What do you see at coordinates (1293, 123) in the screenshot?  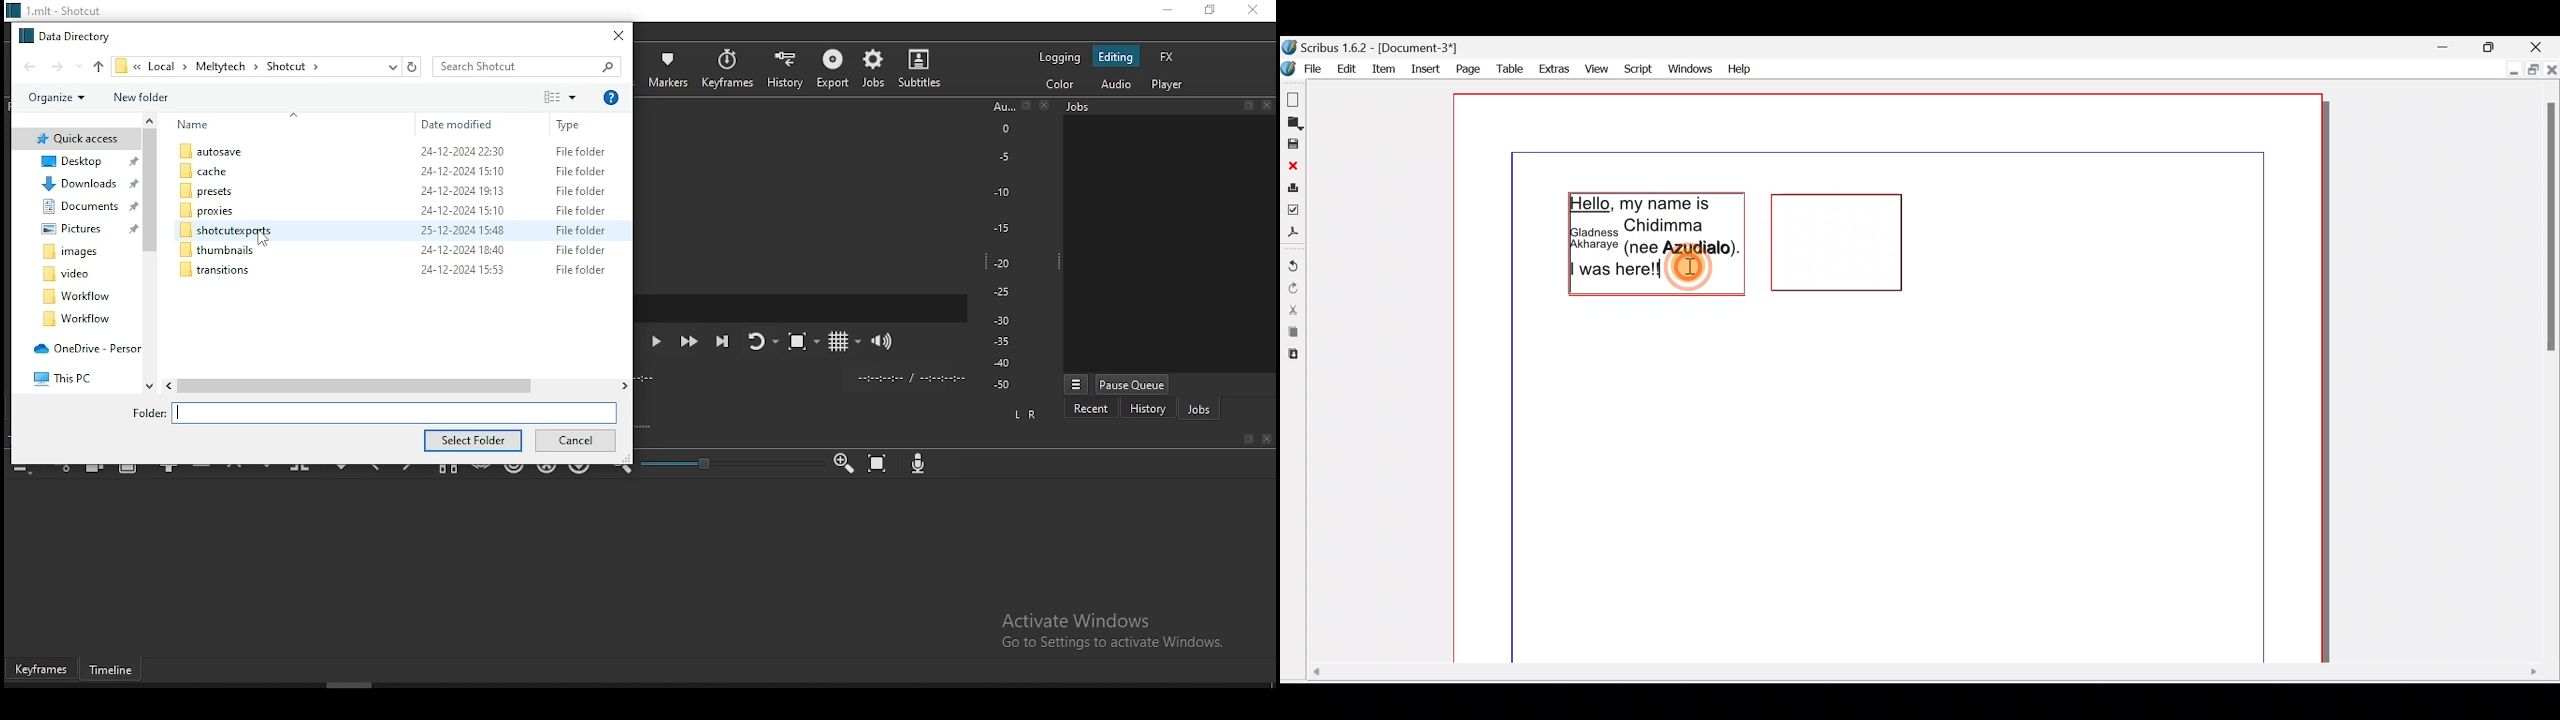 I see `Open` at bounding box center [1293, 123].